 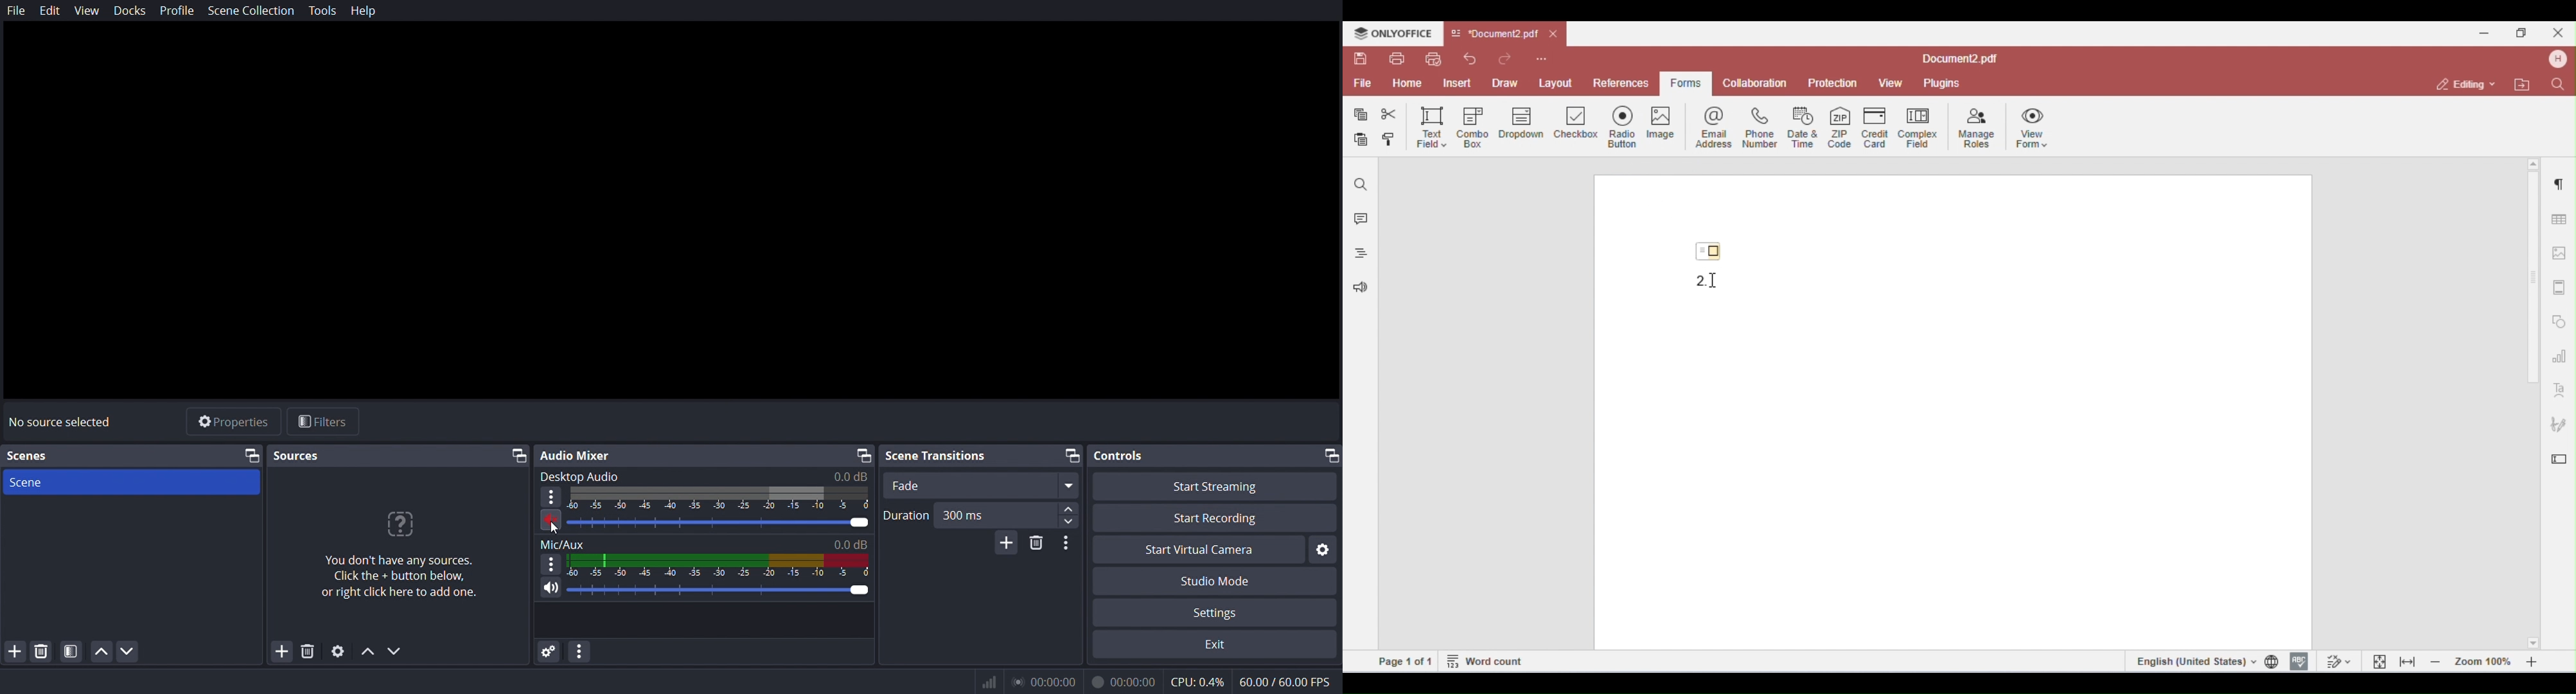 I want to click on move up, so click(x=368, y=650).